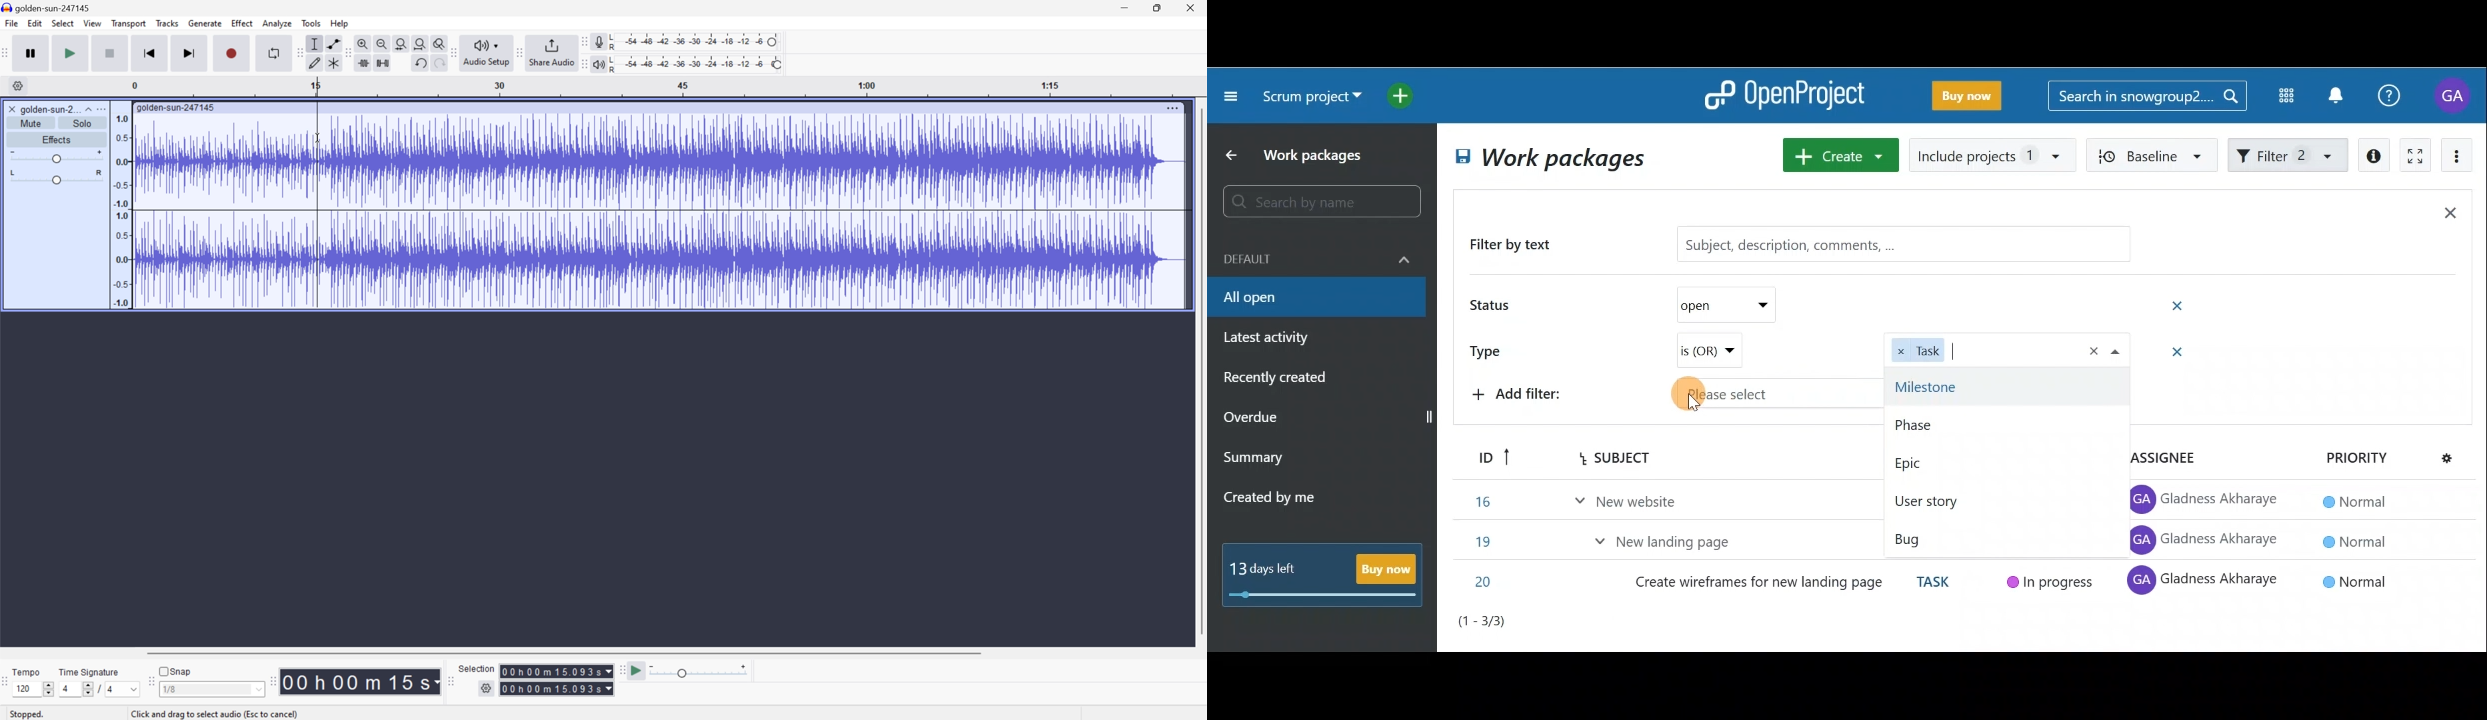  Describe the element at coordinates (318, 137) in the screenshot. I see `Cursor` at that location.